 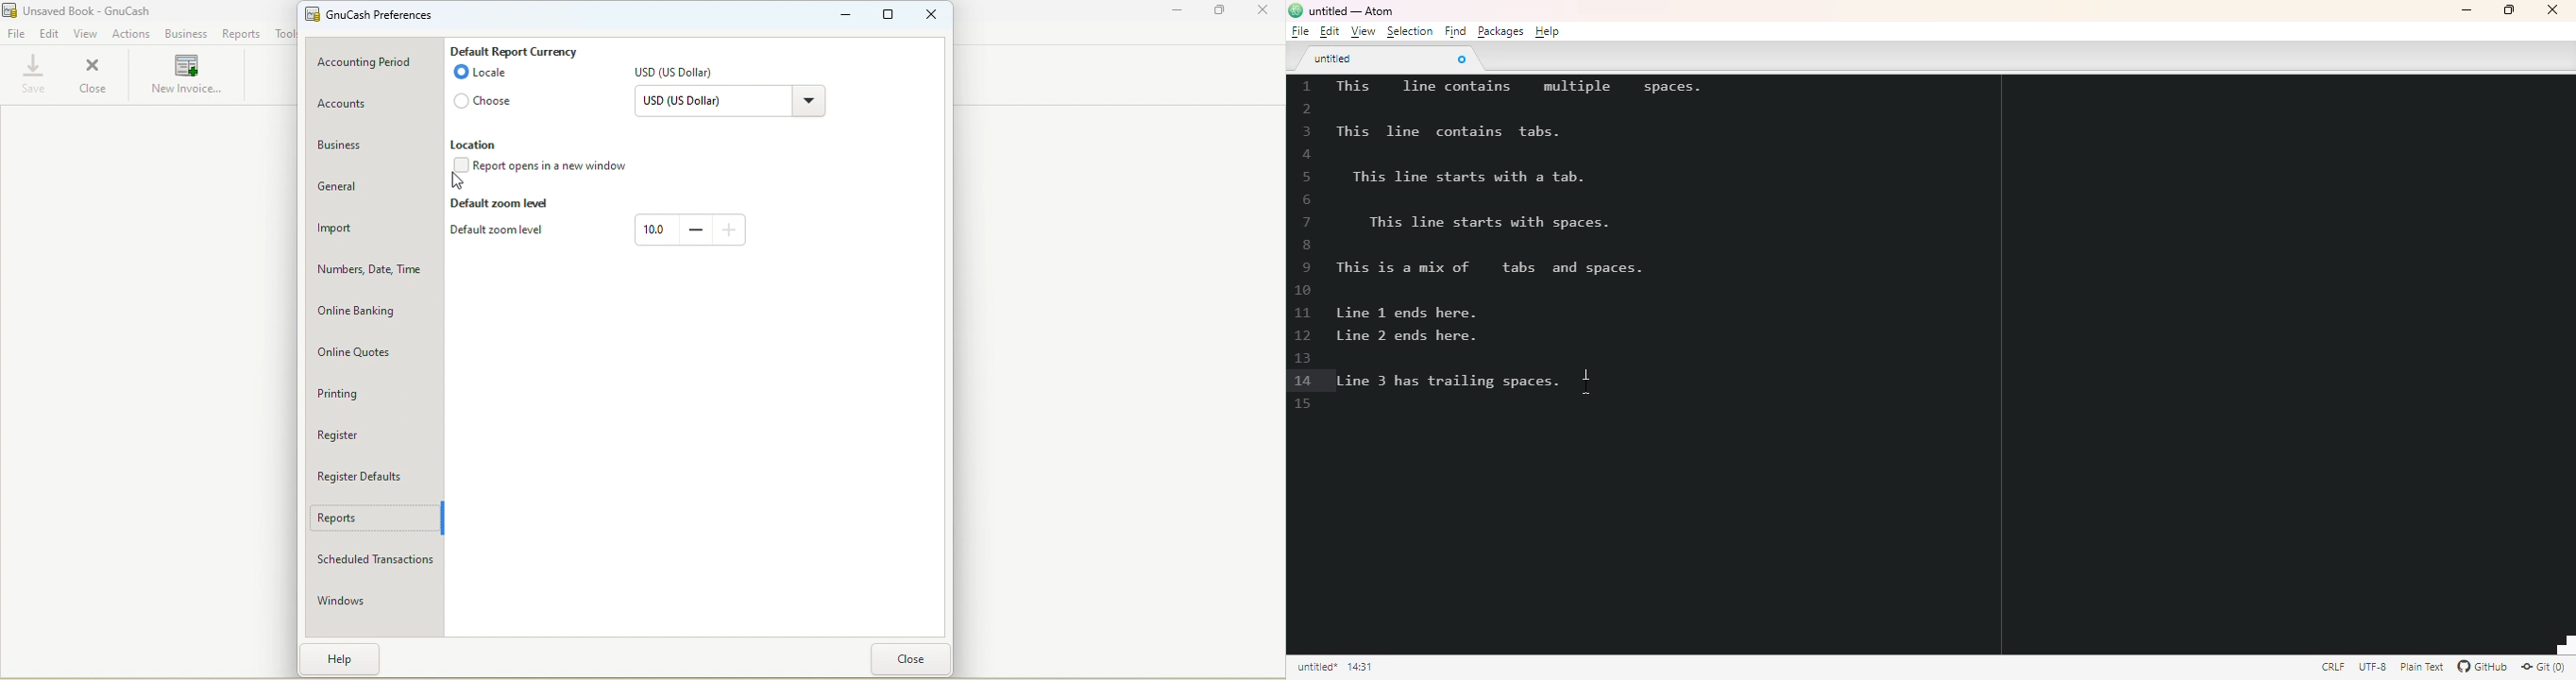 What do you see at coordinates (546, 168) in the screenshot?
I see `Report opens in a new window` at bounding box center [546, 168].